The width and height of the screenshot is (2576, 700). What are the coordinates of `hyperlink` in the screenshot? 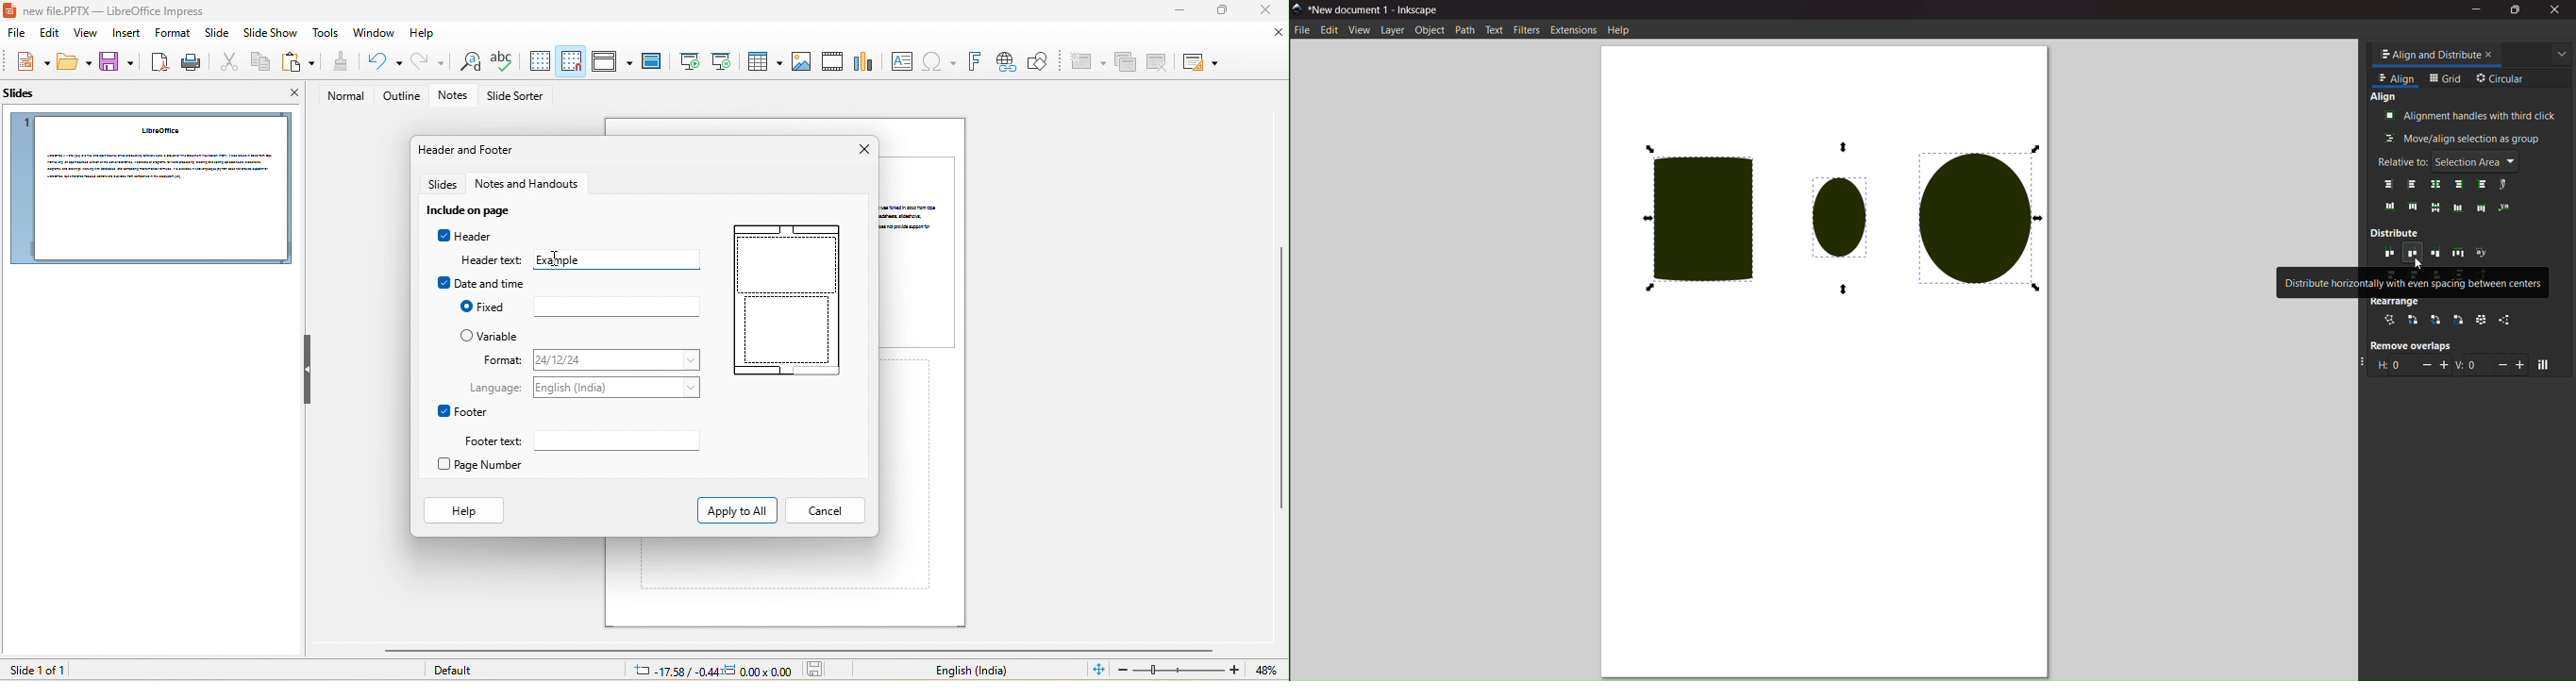 It's located at (1005, 62).